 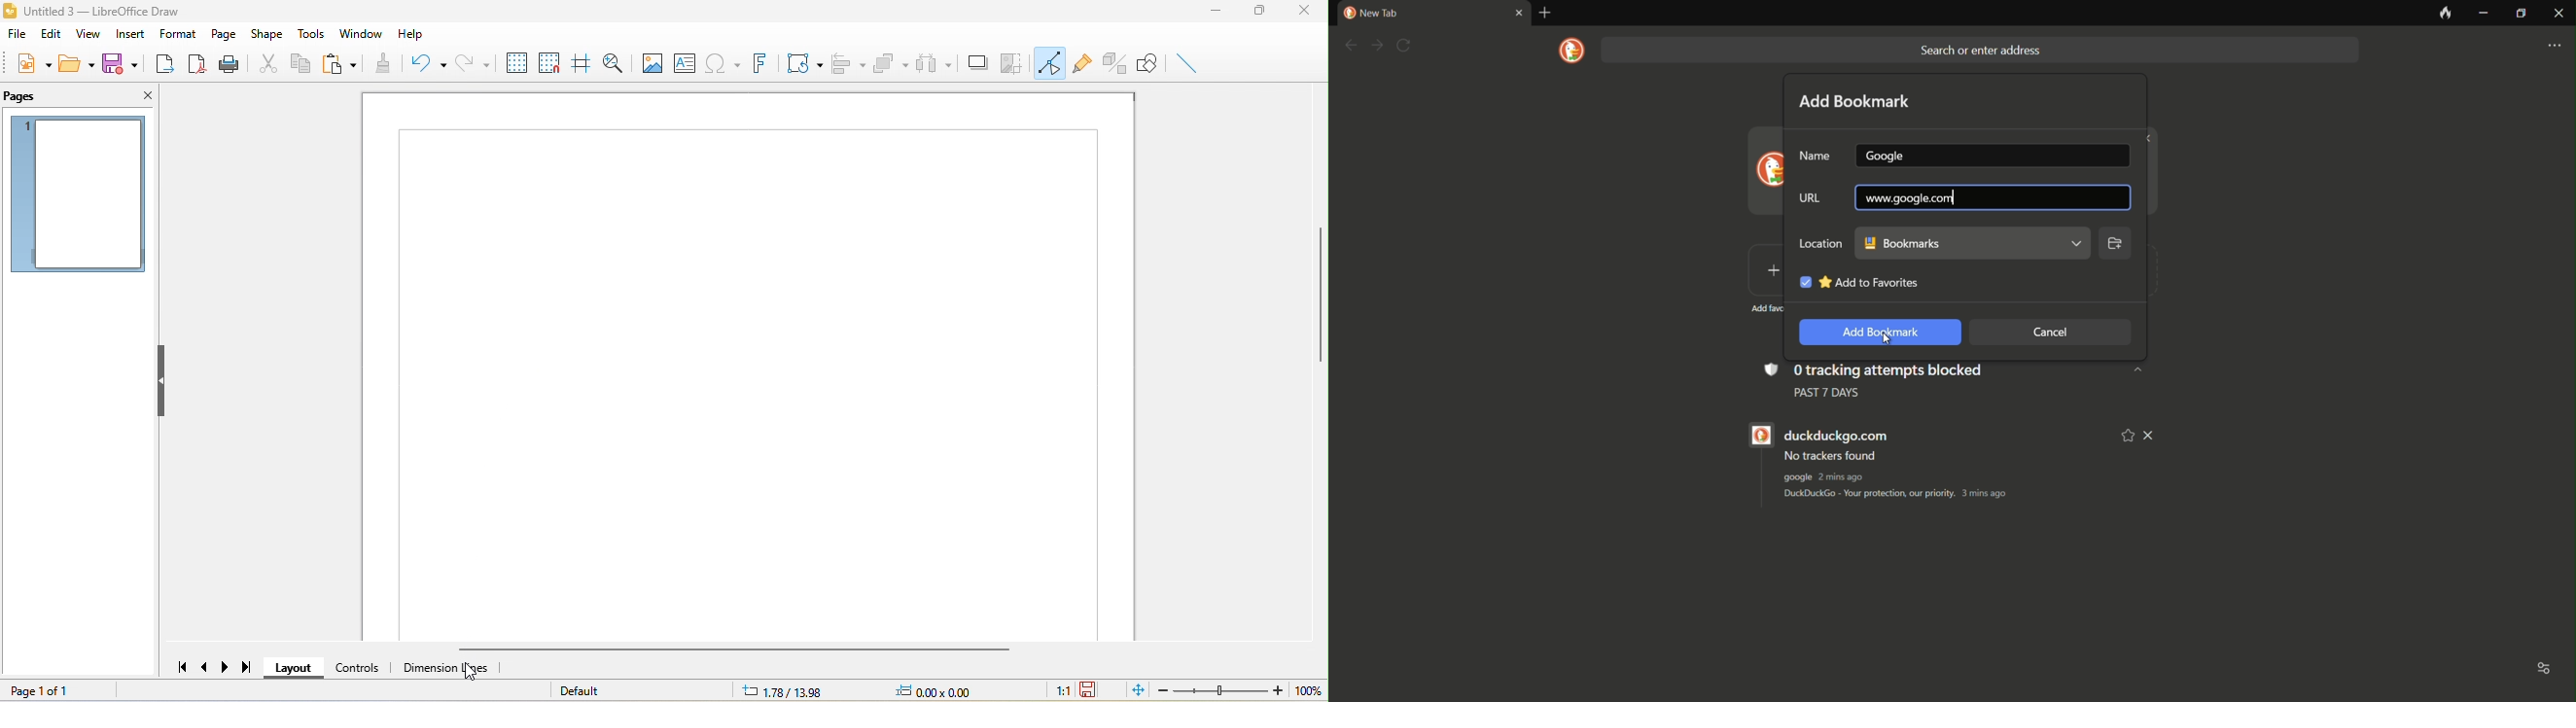 I want to click on next page, so click(x=229, y=666).